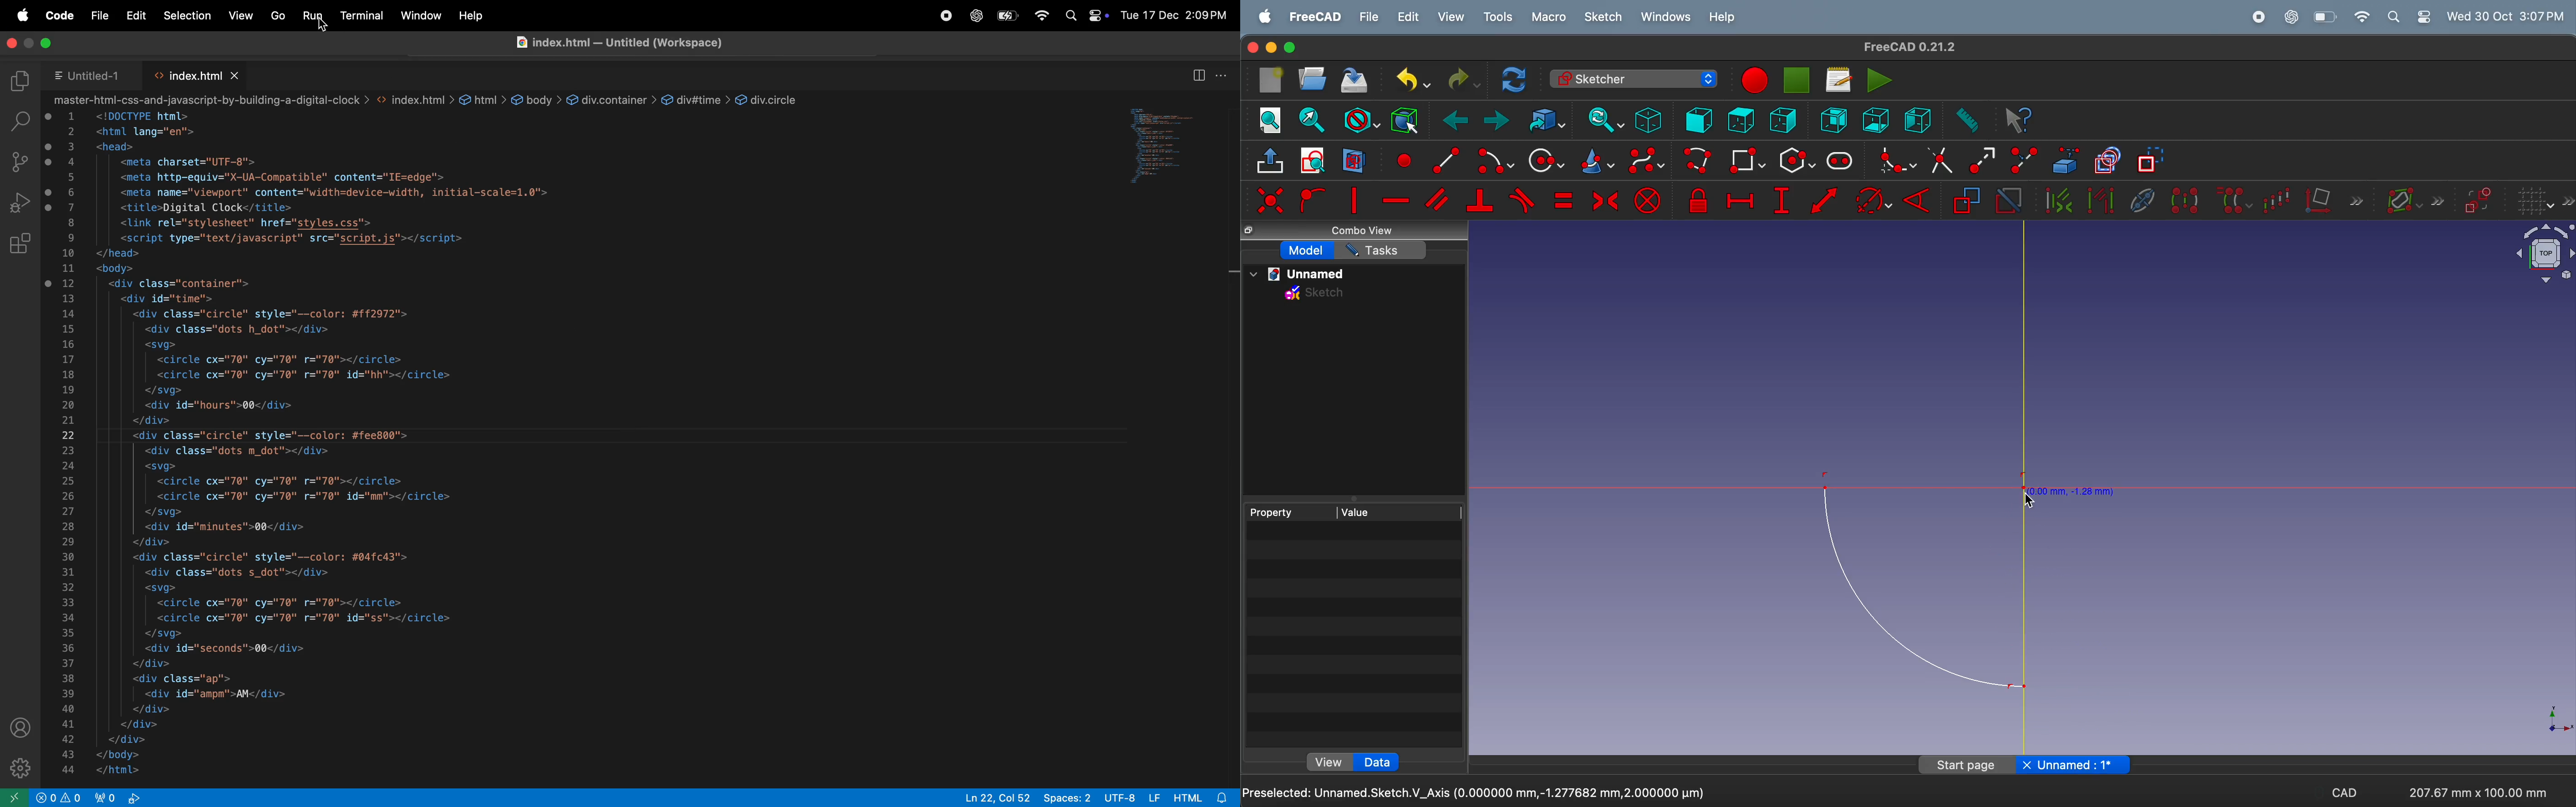  I want to click on create external geometry, so click(2066, 160).